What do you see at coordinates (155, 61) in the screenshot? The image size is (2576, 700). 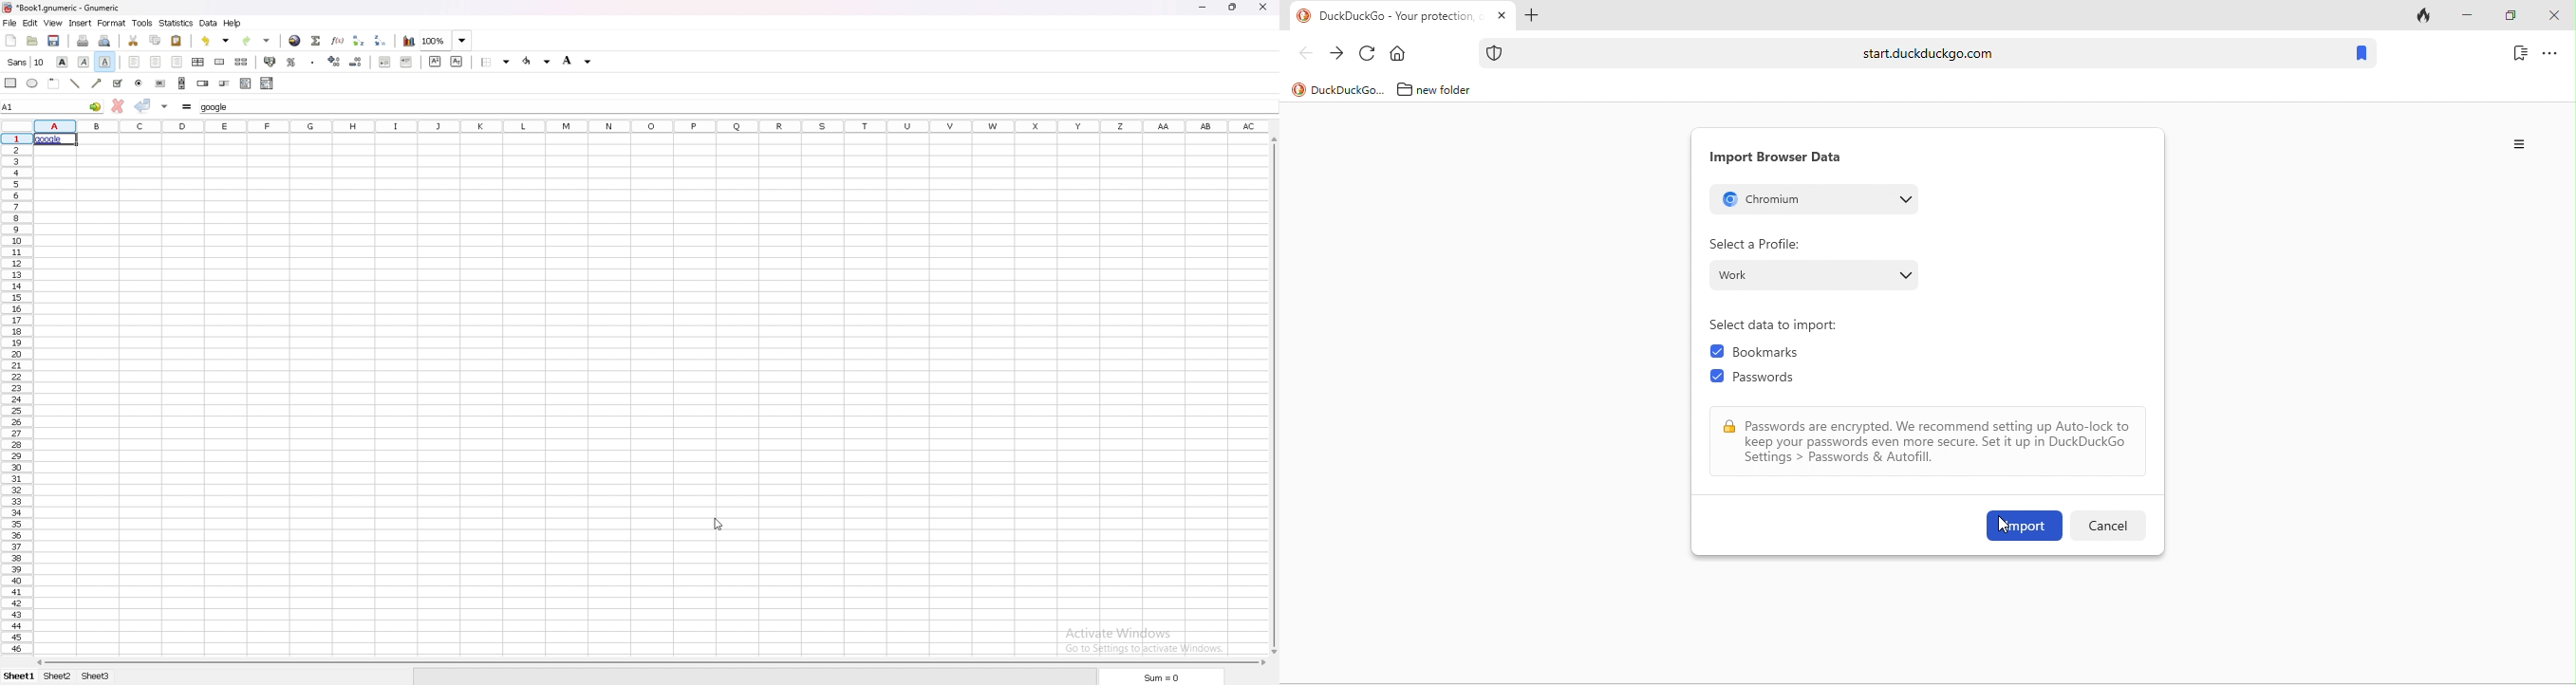 I see `centre` at bounding box center [155, 61].